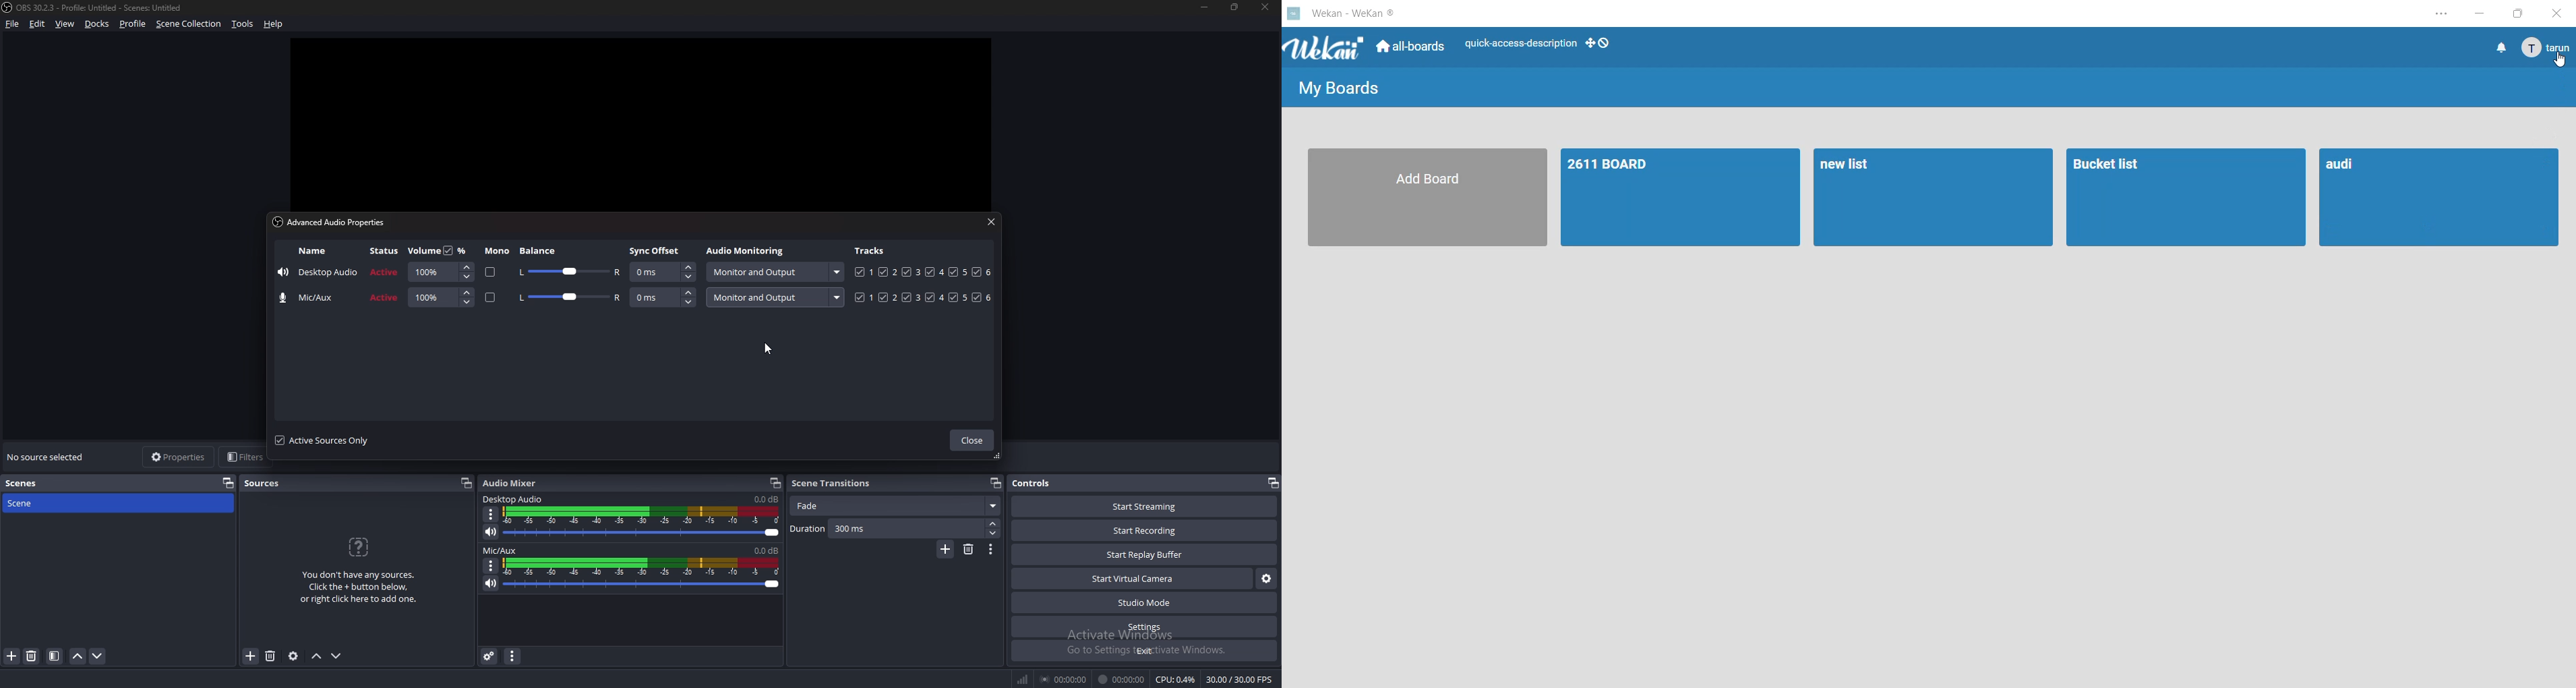  I want to click on balance adjust, so click(571, 271).